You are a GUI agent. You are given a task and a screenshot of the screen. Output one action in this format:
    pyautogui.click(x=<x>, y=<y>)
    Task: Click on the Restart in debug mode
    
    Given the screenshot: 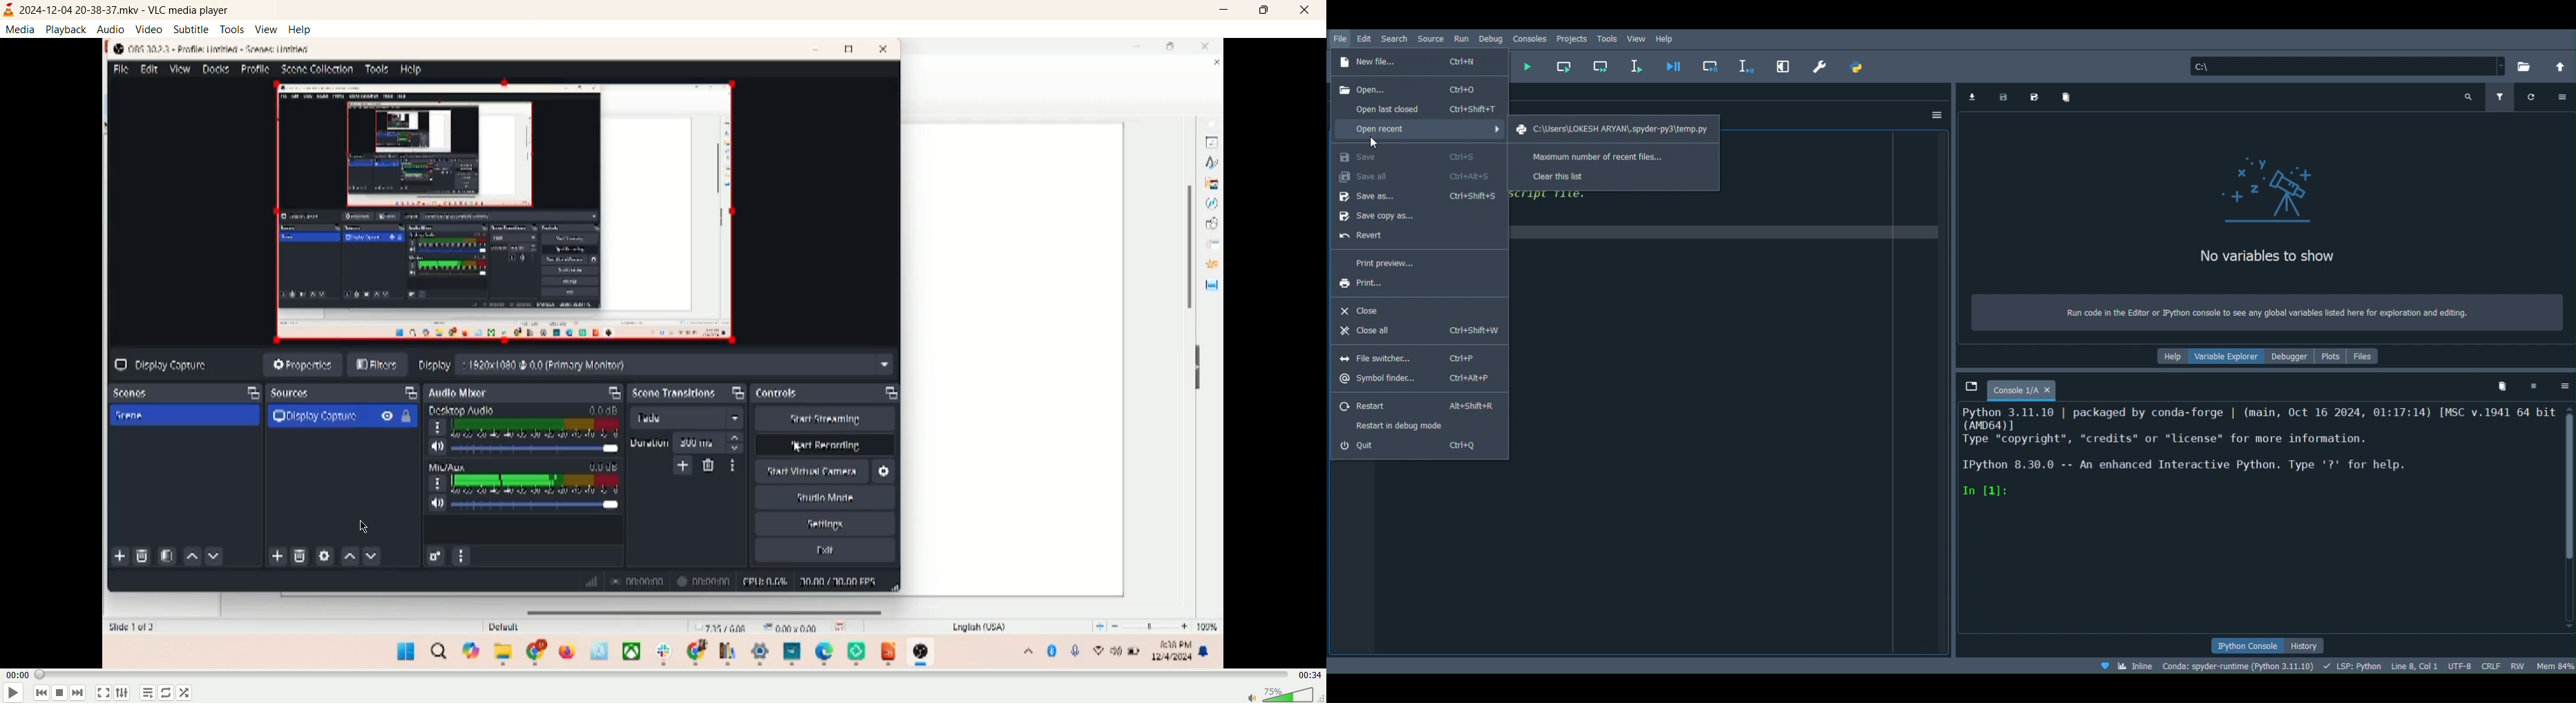 What is the action you would take?
    pyautogui.click(x=1404, y=425)
    